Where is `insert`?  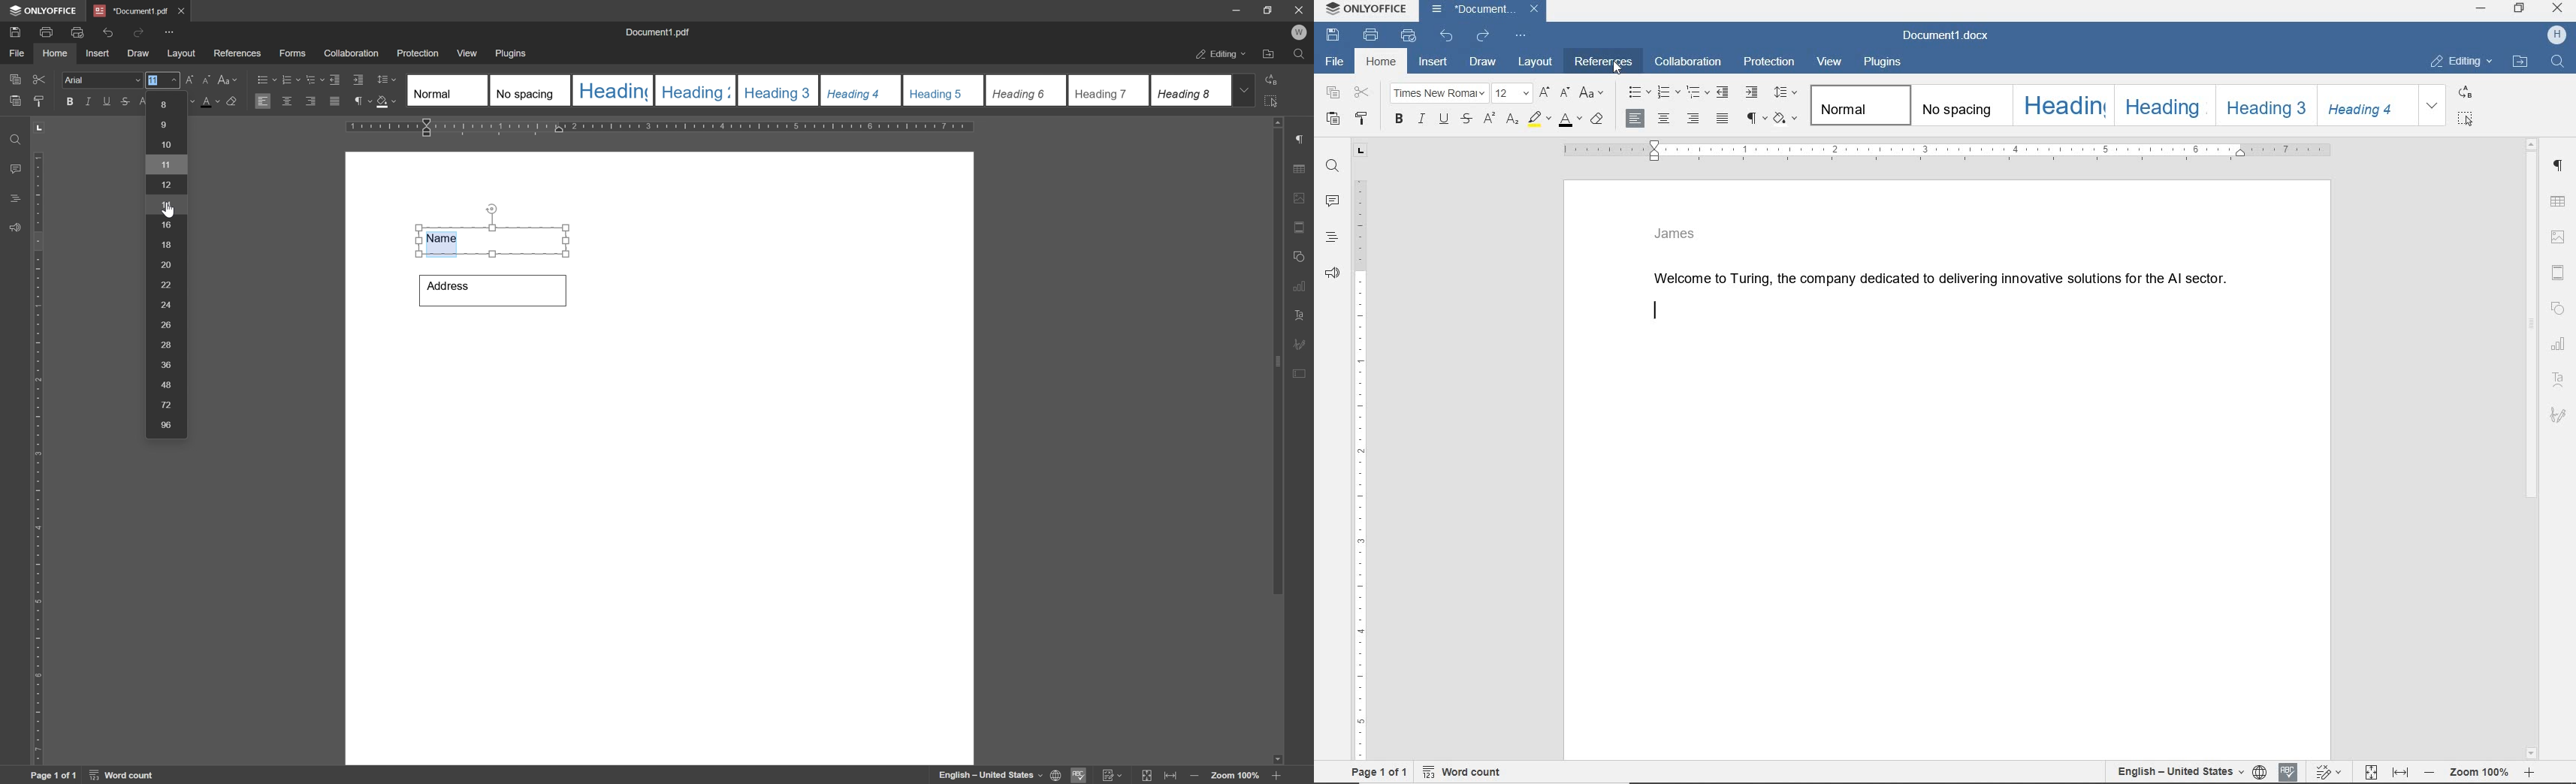
insert is located at coordinates (97, 54).